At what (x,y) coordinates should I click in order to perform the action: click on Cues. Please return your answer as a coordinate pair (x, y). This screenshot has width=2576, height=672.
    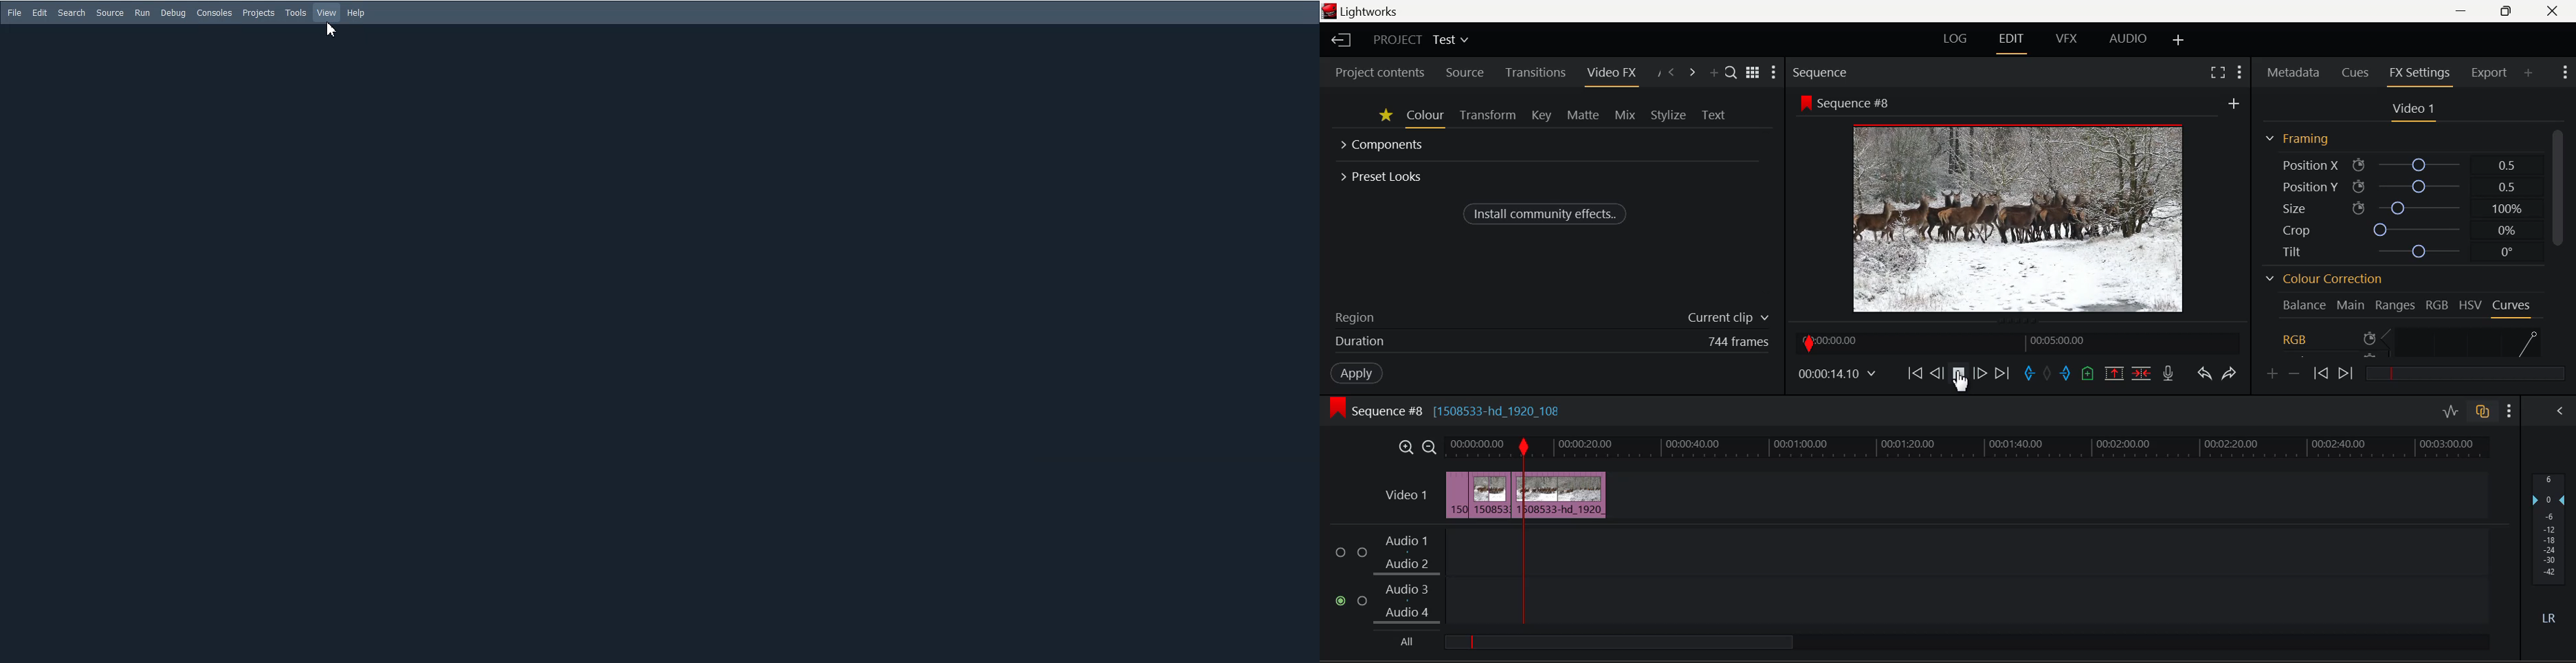
    Looking at the image, I should click on (2356, 73).